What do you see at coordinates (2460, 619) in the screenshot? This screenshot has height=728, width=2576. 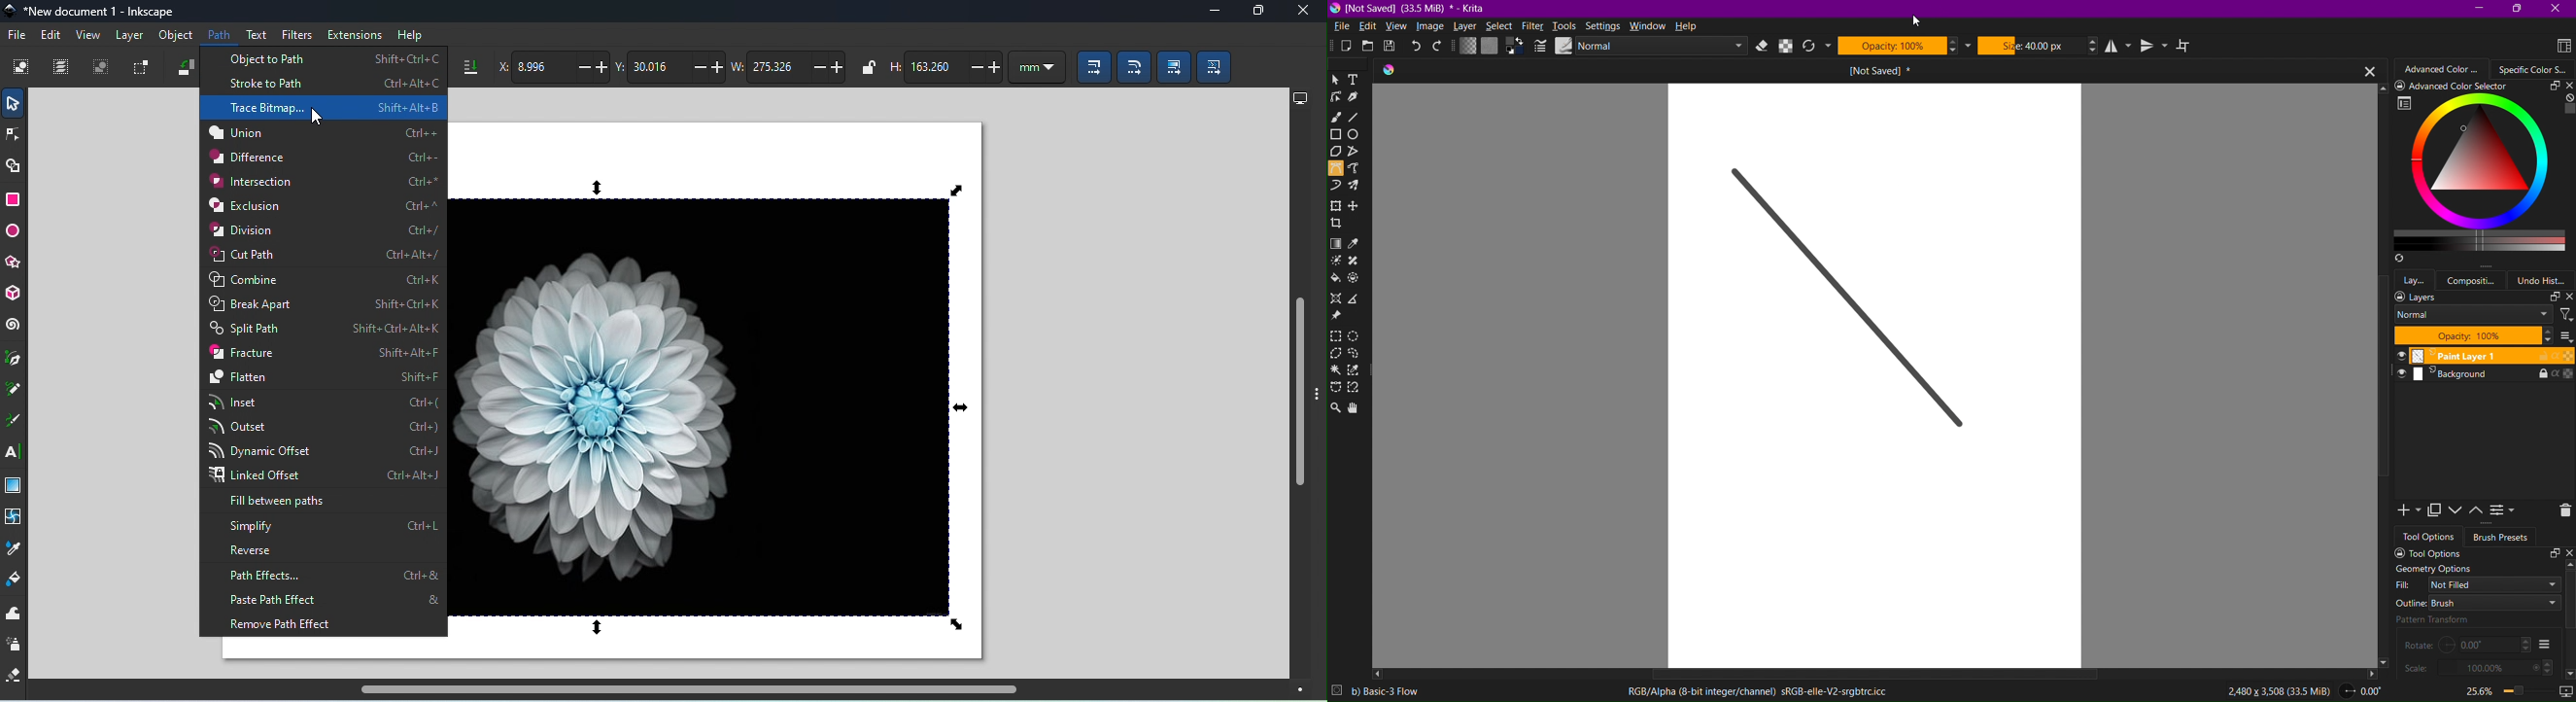 I see `Pattern Transform` at bounding box center [2460, 619].